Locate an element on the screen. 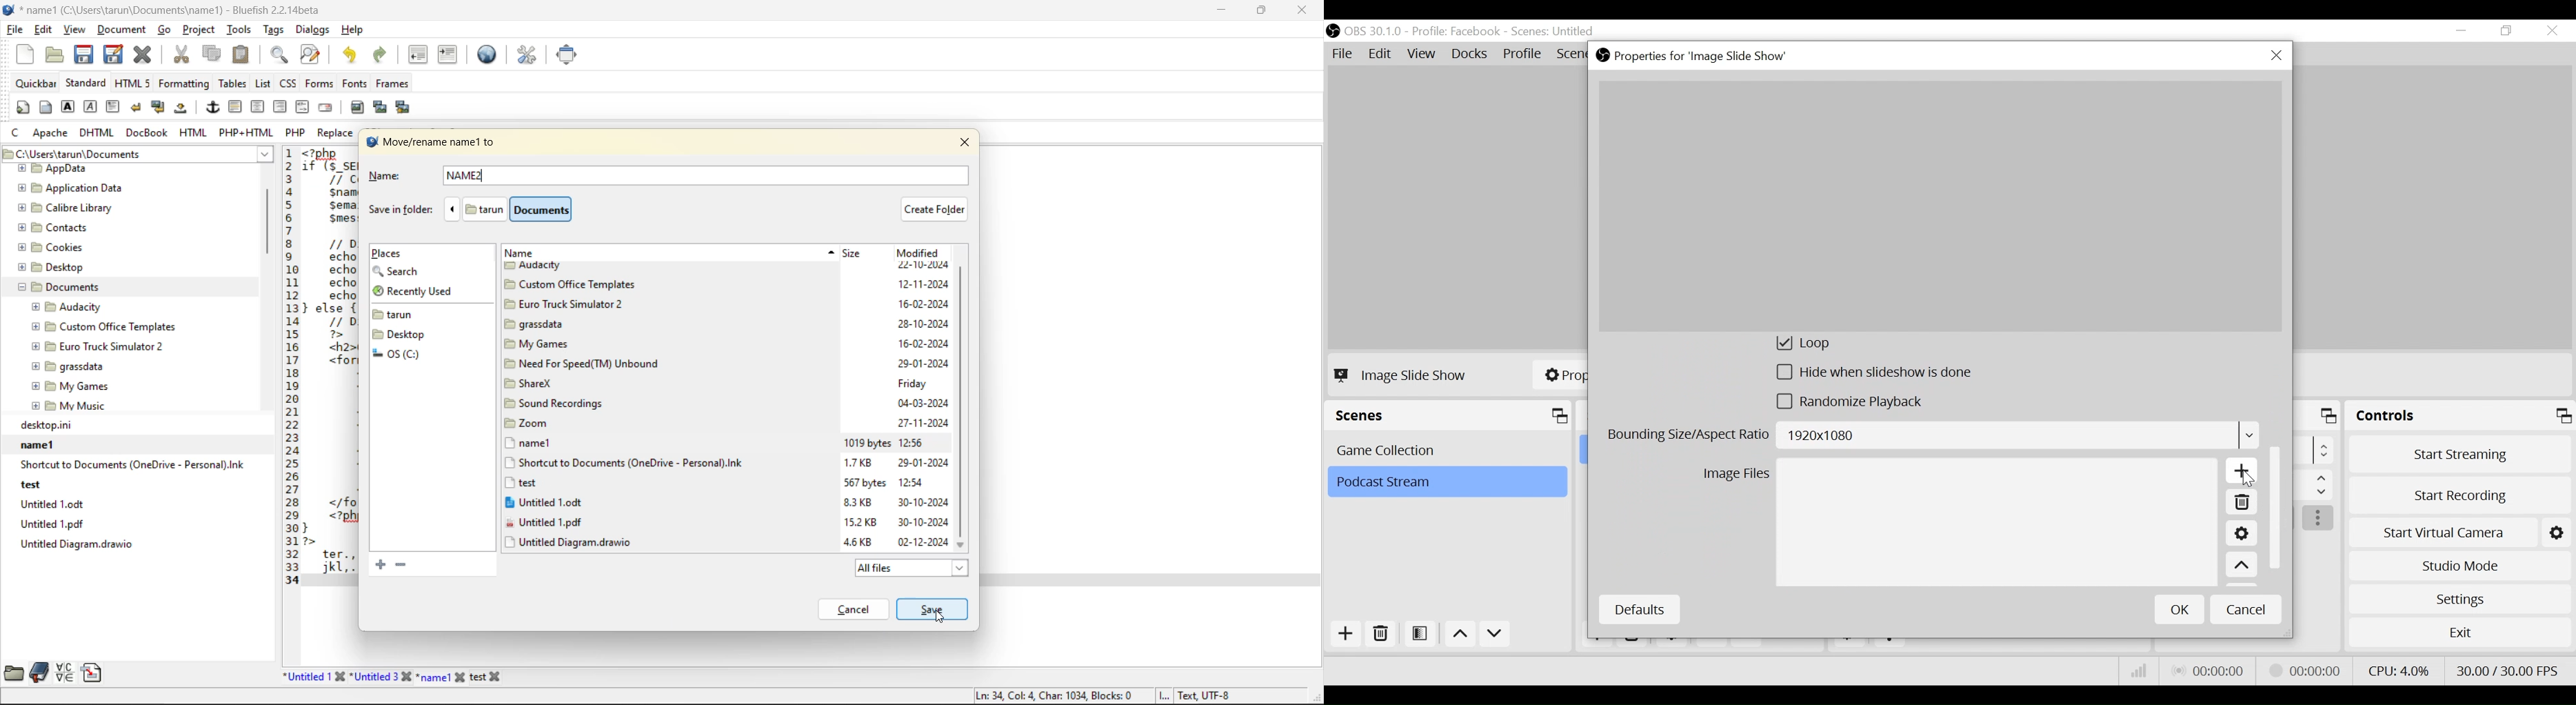 This screenshot has height=728, width=2576. close is located at coordinates (1303, 12).